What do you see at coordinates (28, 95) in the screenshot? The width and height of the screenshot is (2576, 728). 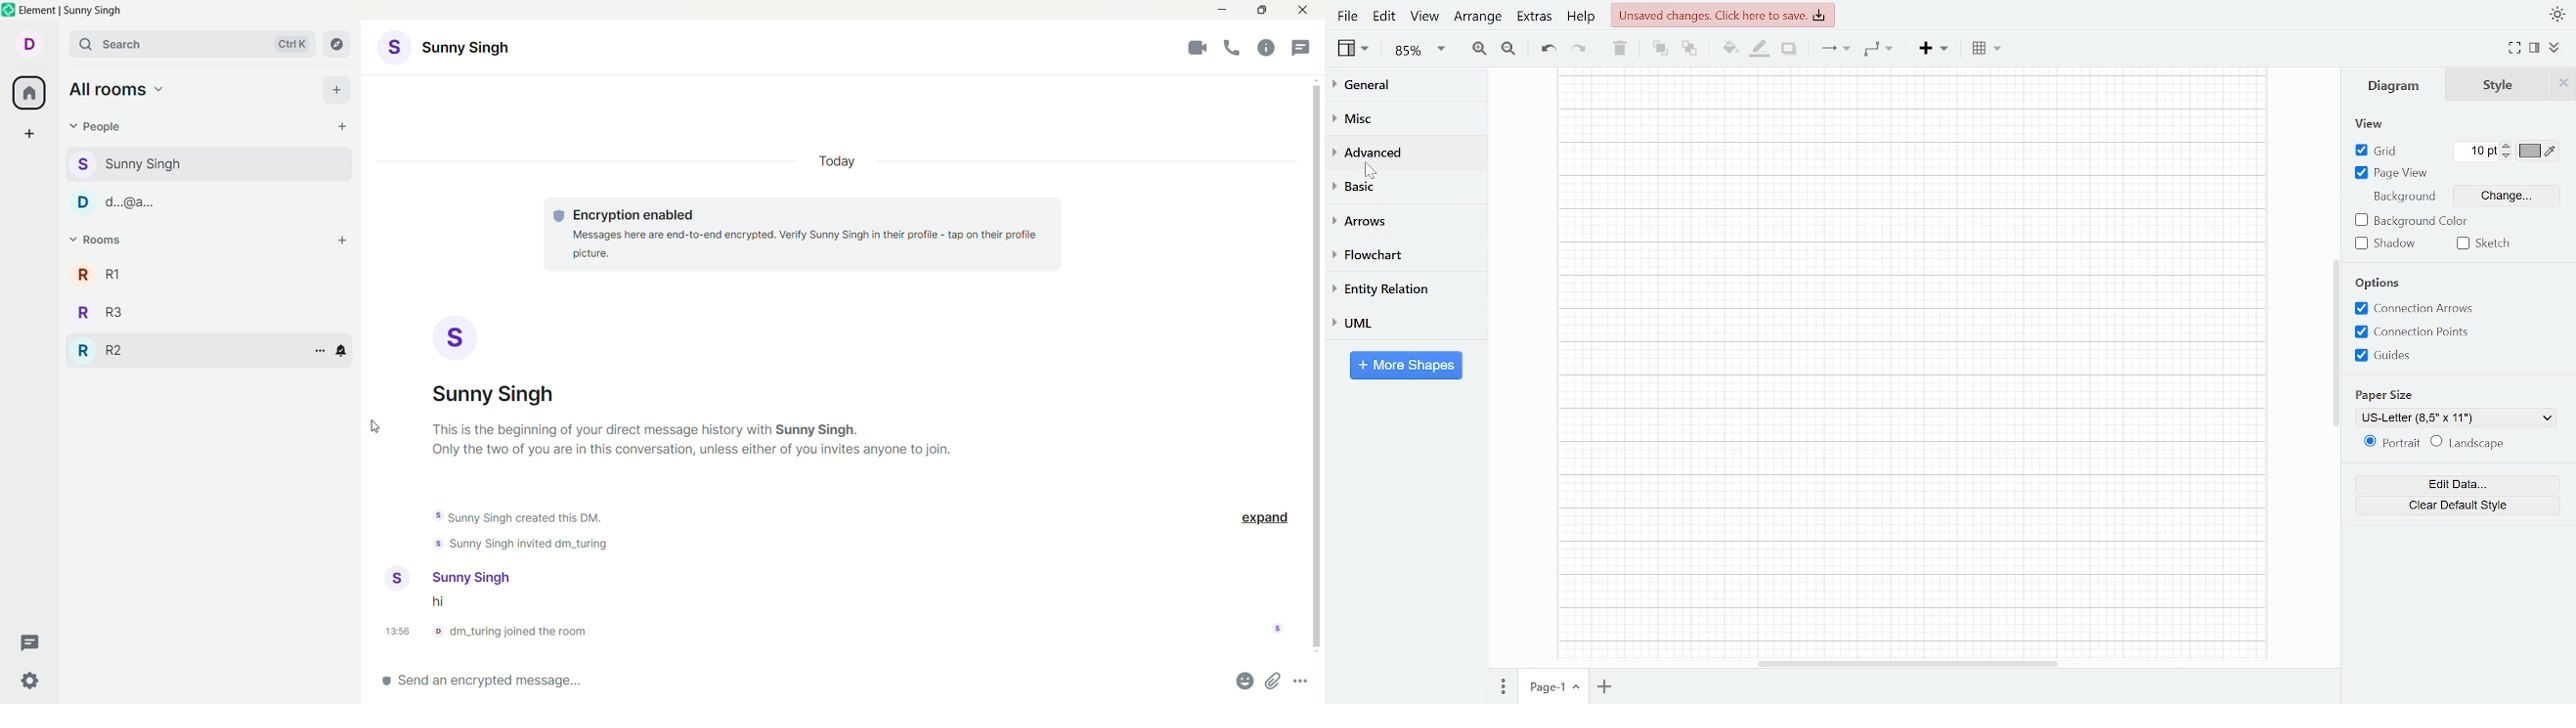 I see `all rooms` at bounding box center [28, 95].